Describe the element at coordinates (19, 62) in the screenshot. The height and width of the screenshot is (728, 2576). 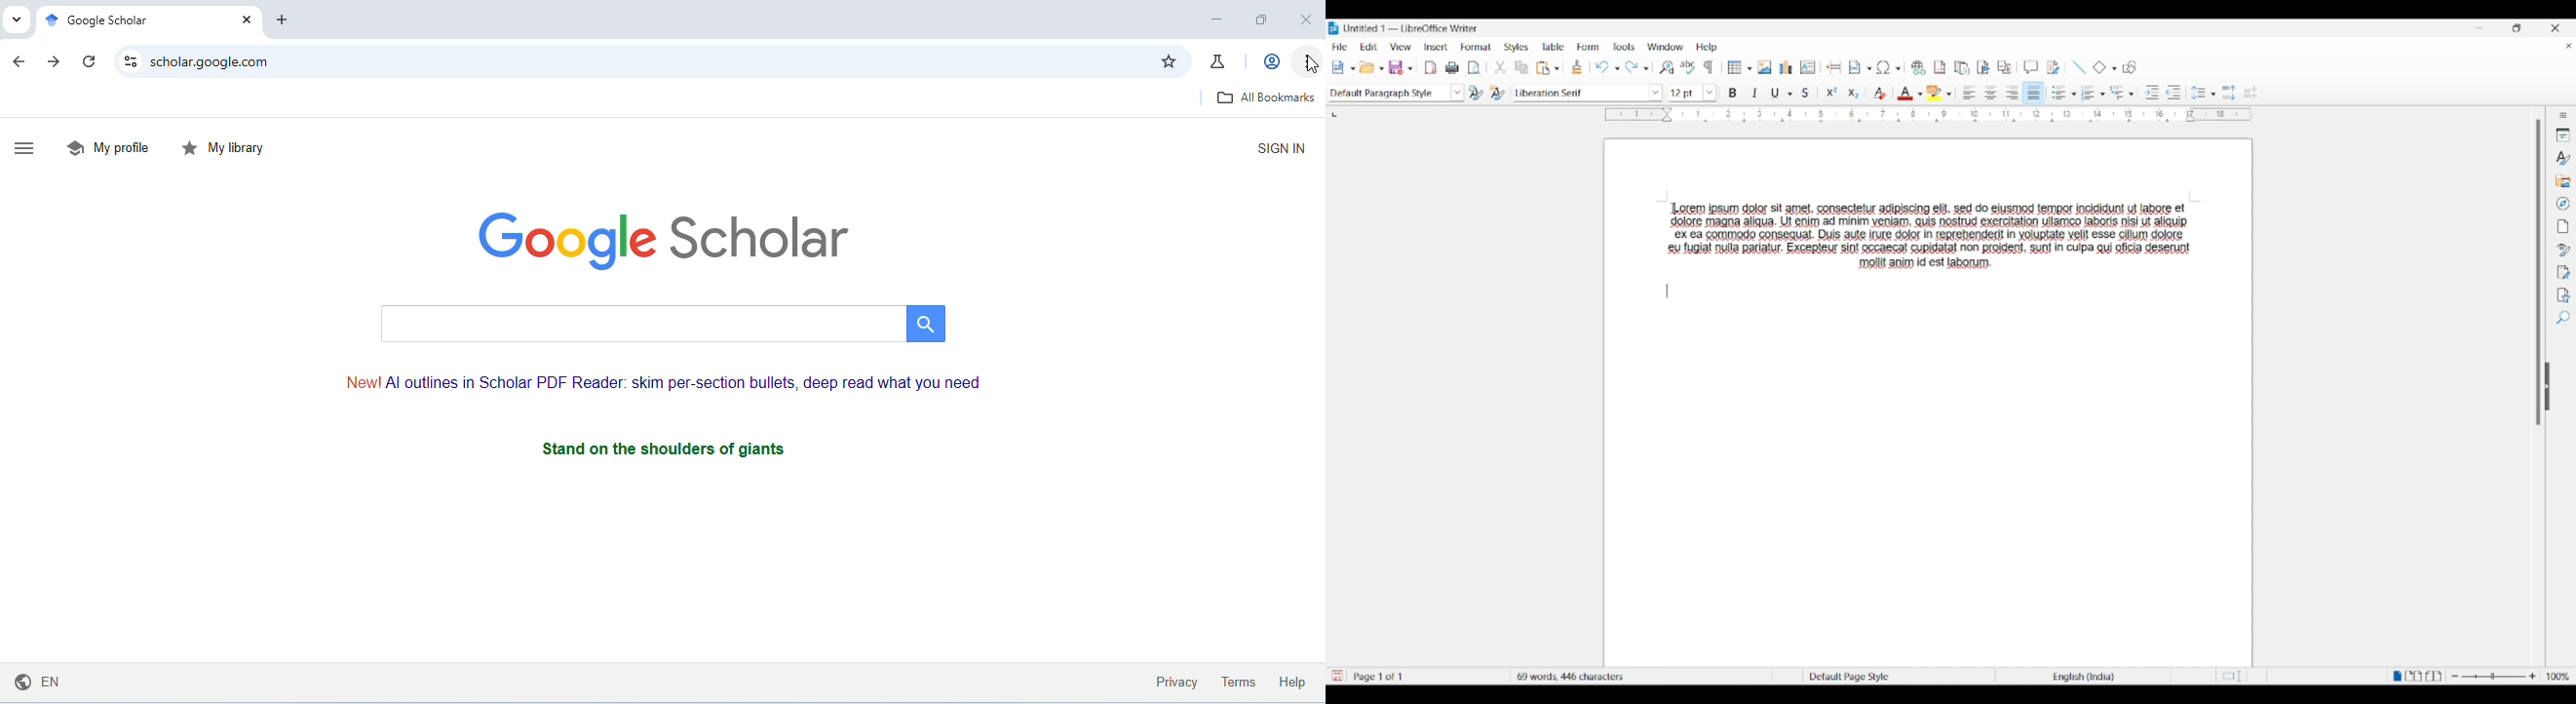
I see `go back` at that location.